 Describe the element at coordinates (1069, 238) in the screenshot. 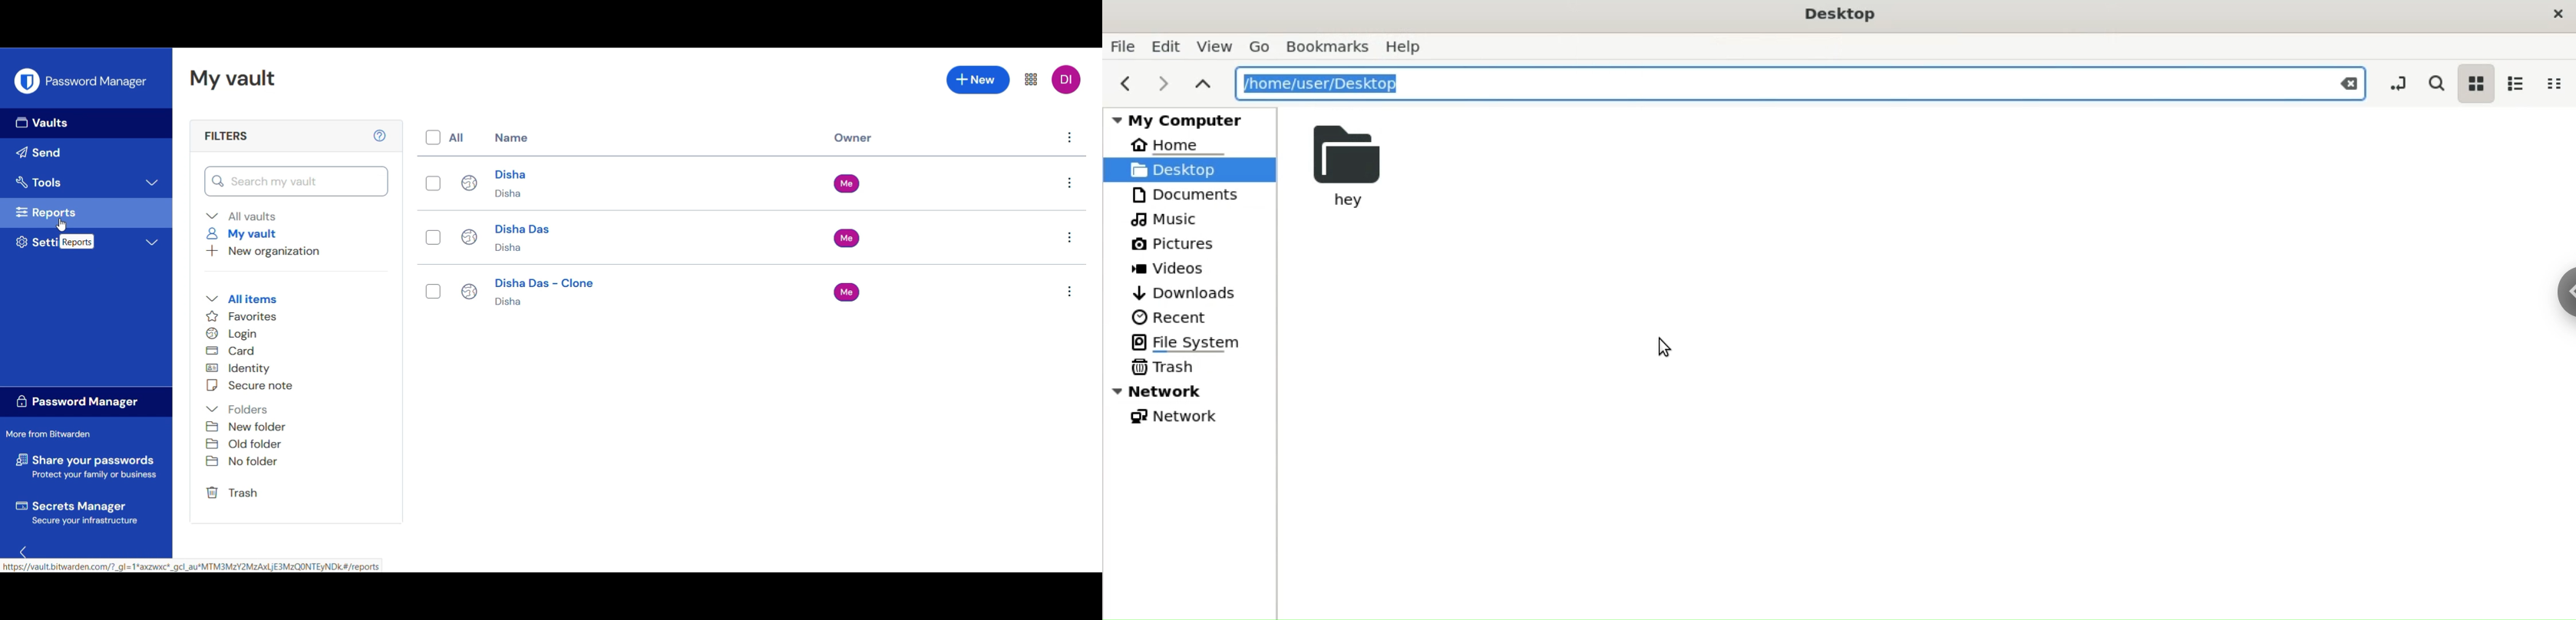

I see `entry menu` at that location.